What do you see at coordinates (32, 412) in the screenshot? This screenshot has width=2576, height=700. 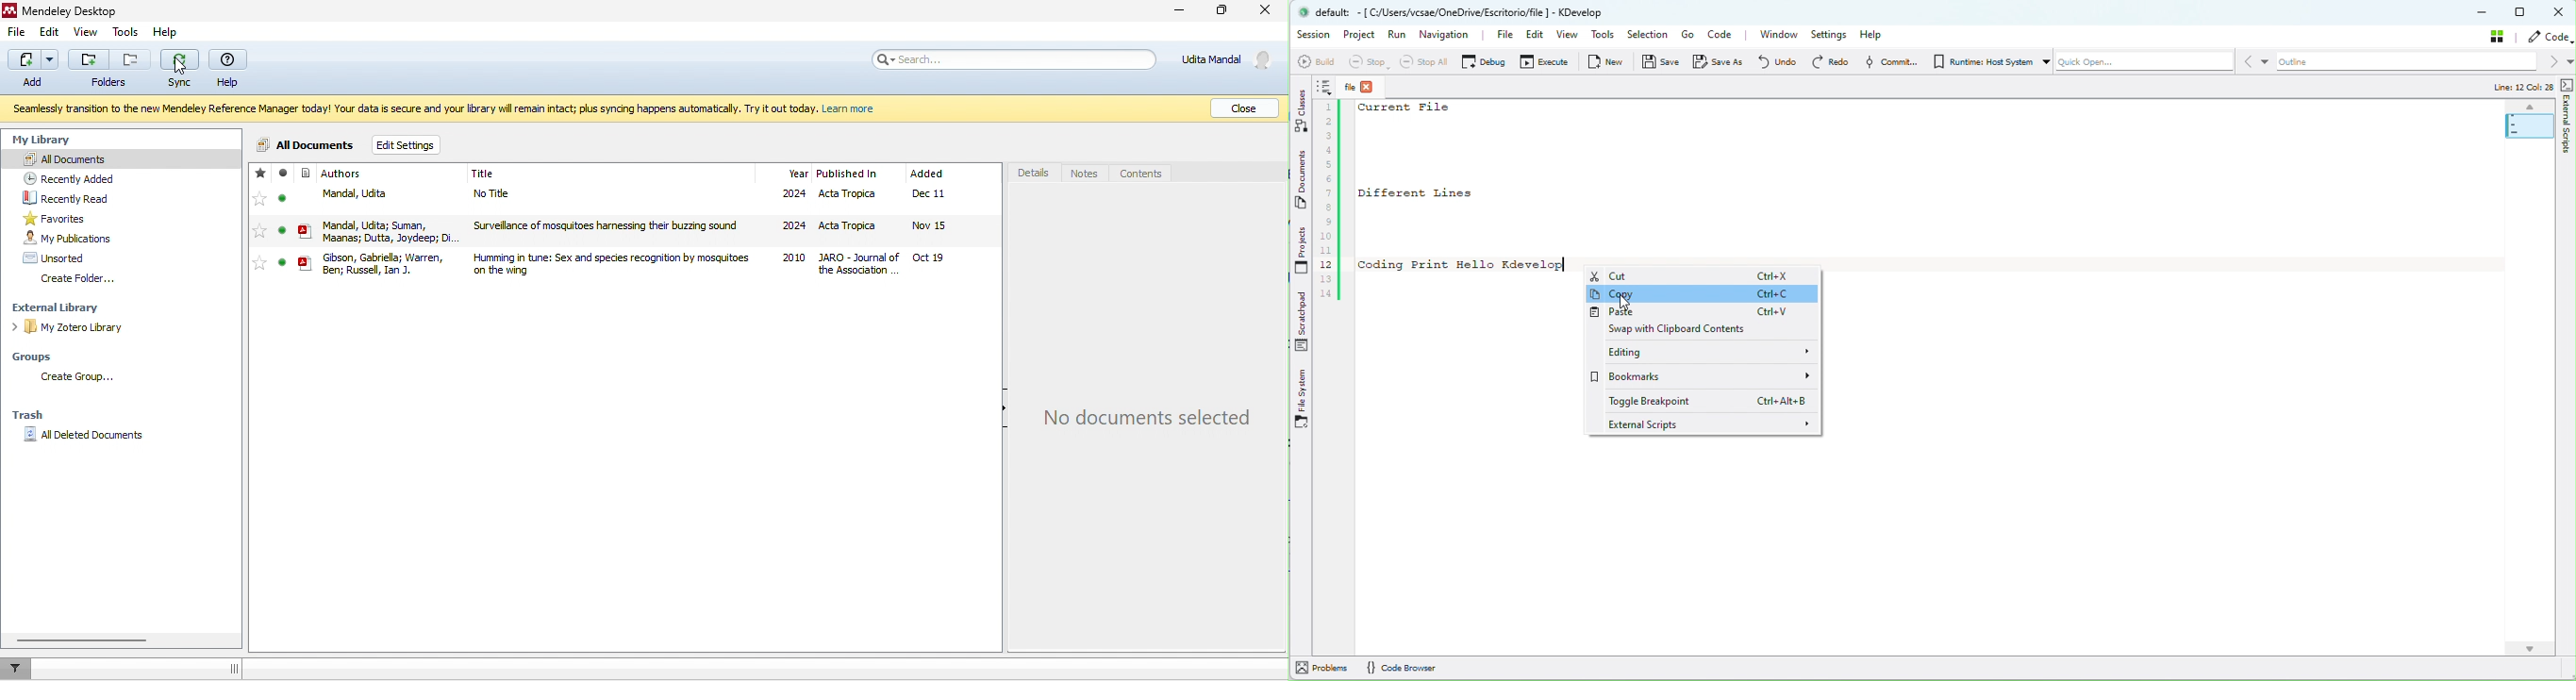 I see `trash` at bounding box center [32, 412].